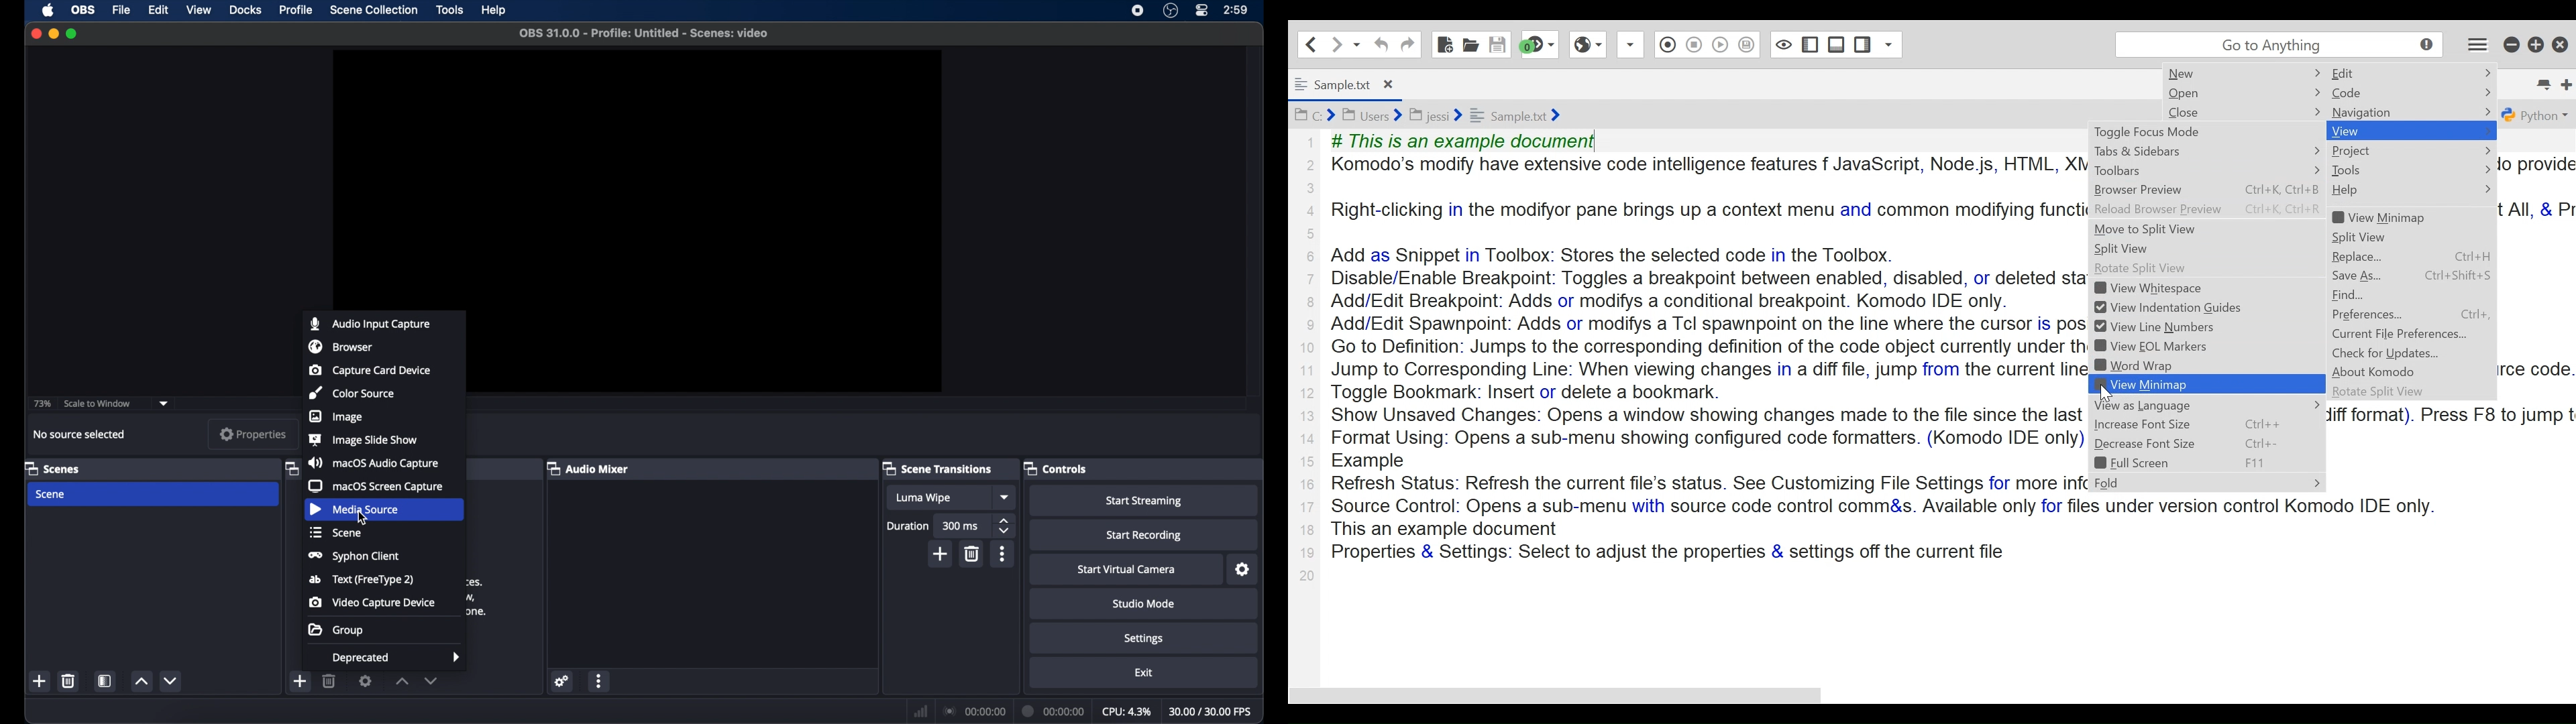  What do you see at coordinates (39, 680) in the screenshot?
I see `add` at bounding box center [39, 680].